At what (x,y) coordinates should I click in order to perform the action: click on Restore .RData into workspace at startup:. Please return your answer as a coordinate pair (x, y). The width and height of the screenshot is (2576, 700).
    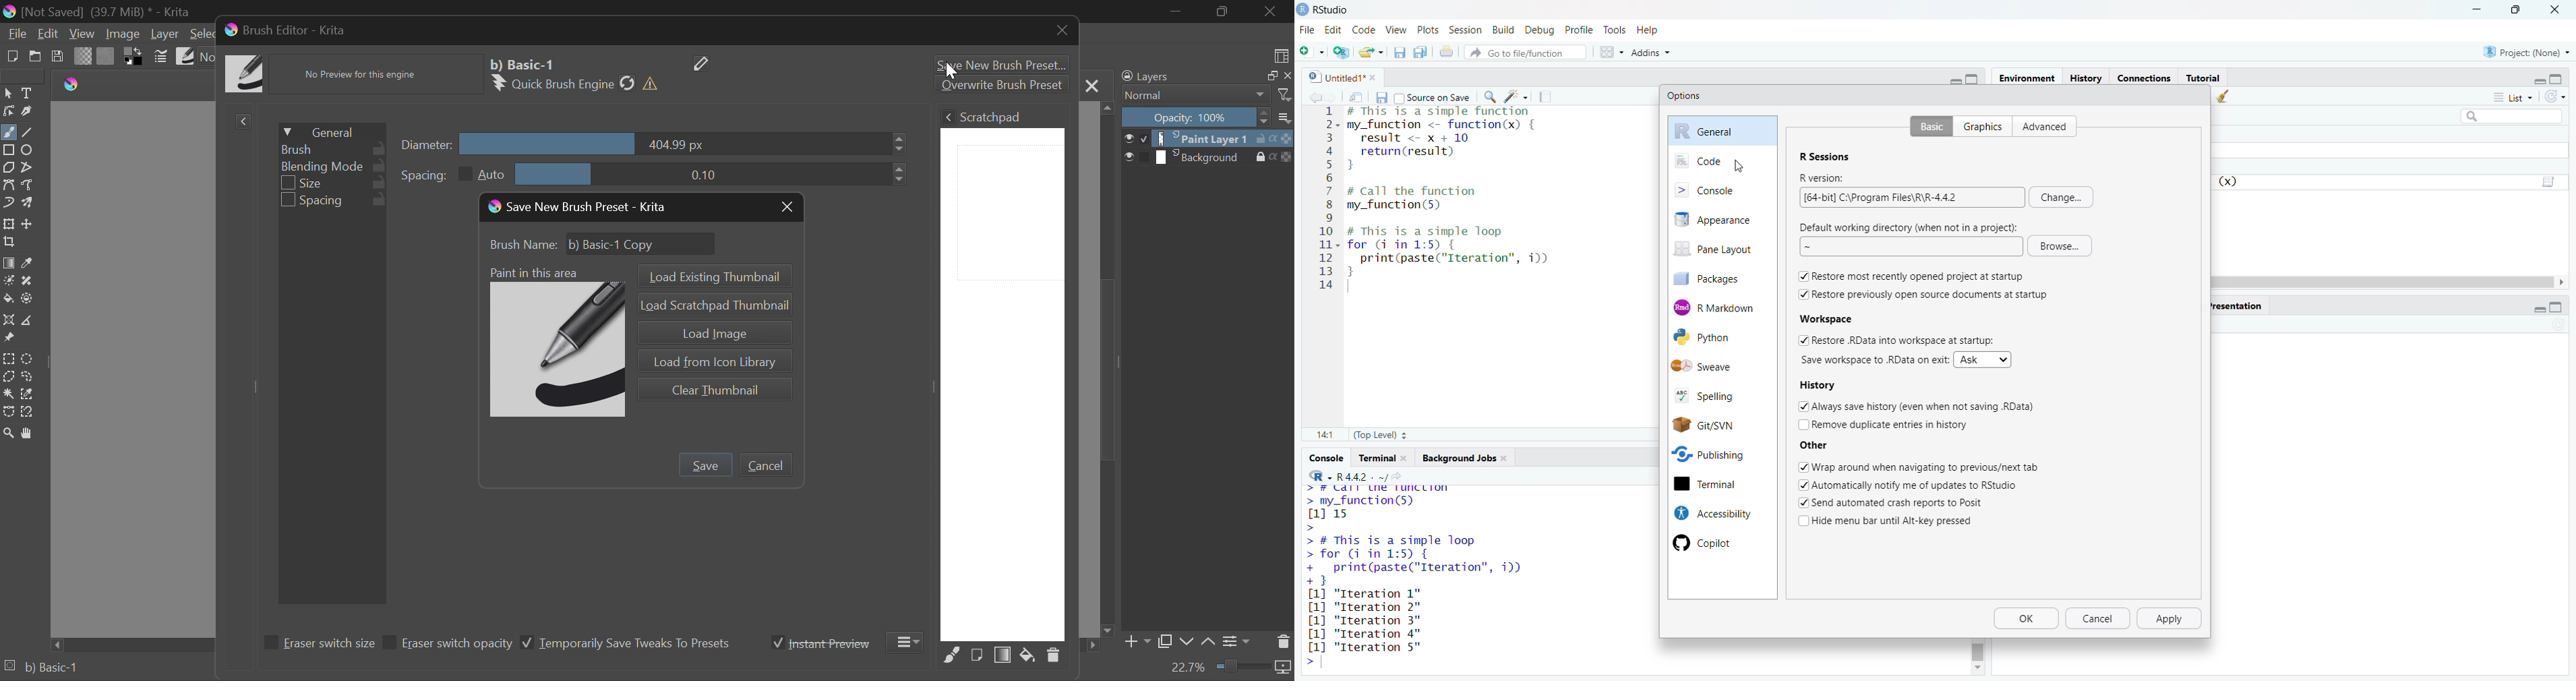
    Looking at the image, I should click on (1905, 338).